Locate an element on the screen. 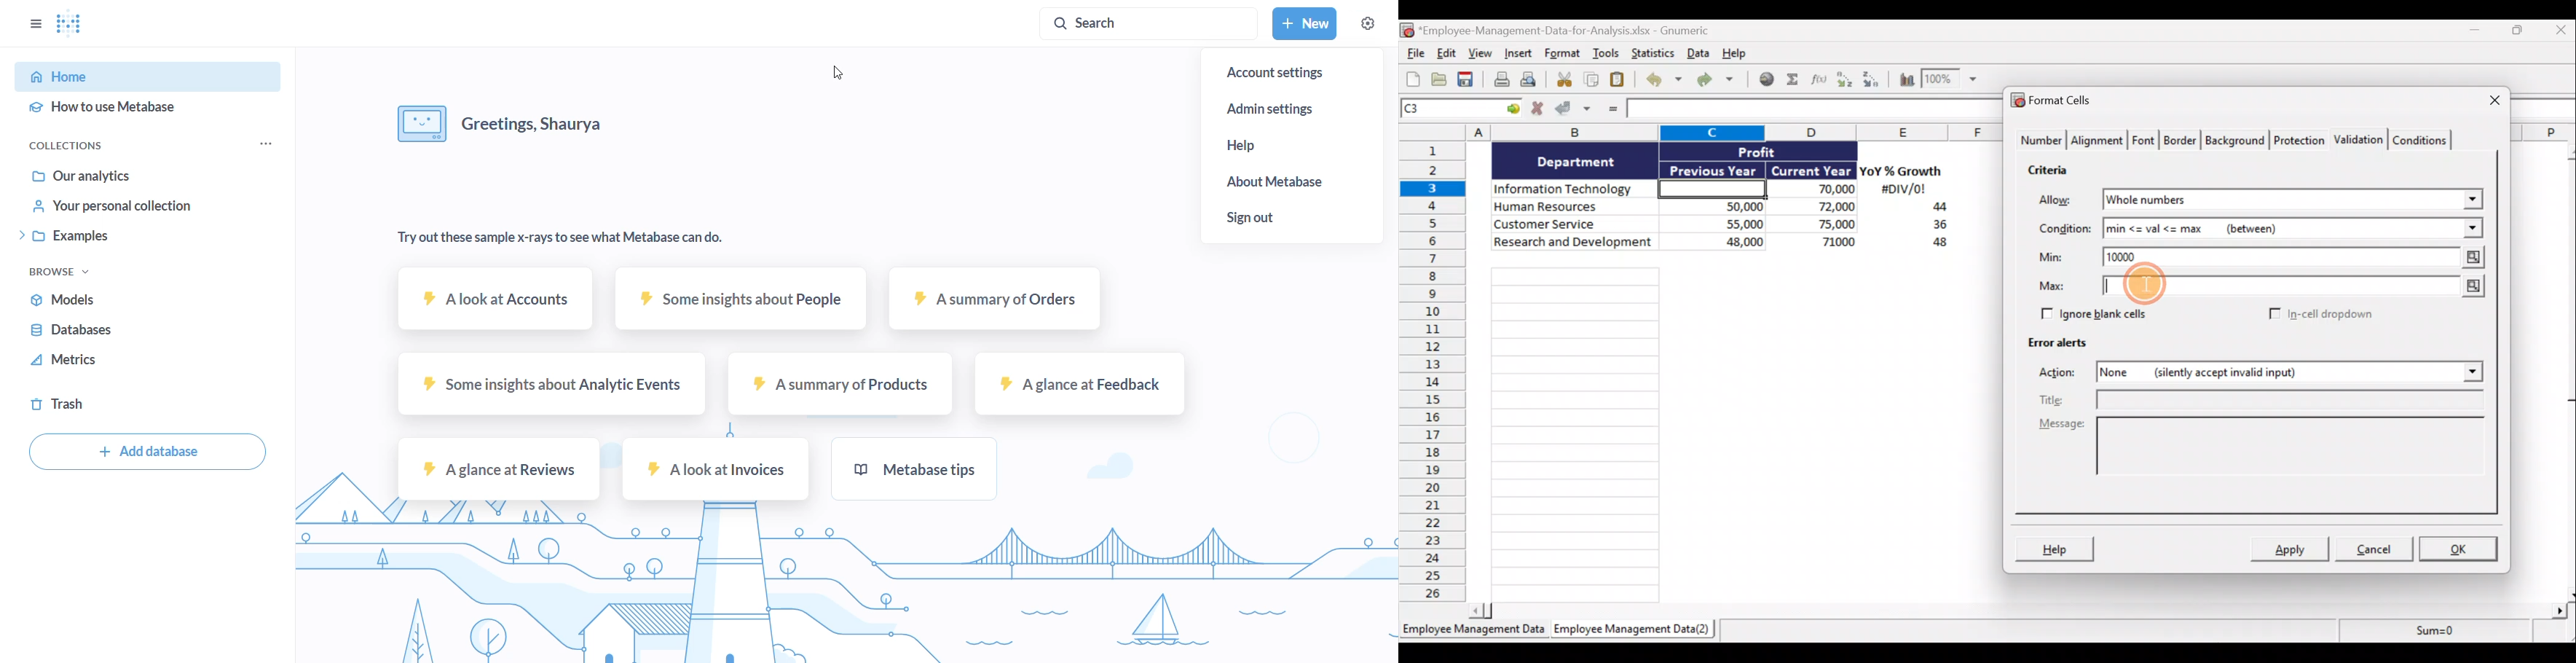 This screenshot has width=2576, height=672. Max value is located at coordinates (2296, 287).